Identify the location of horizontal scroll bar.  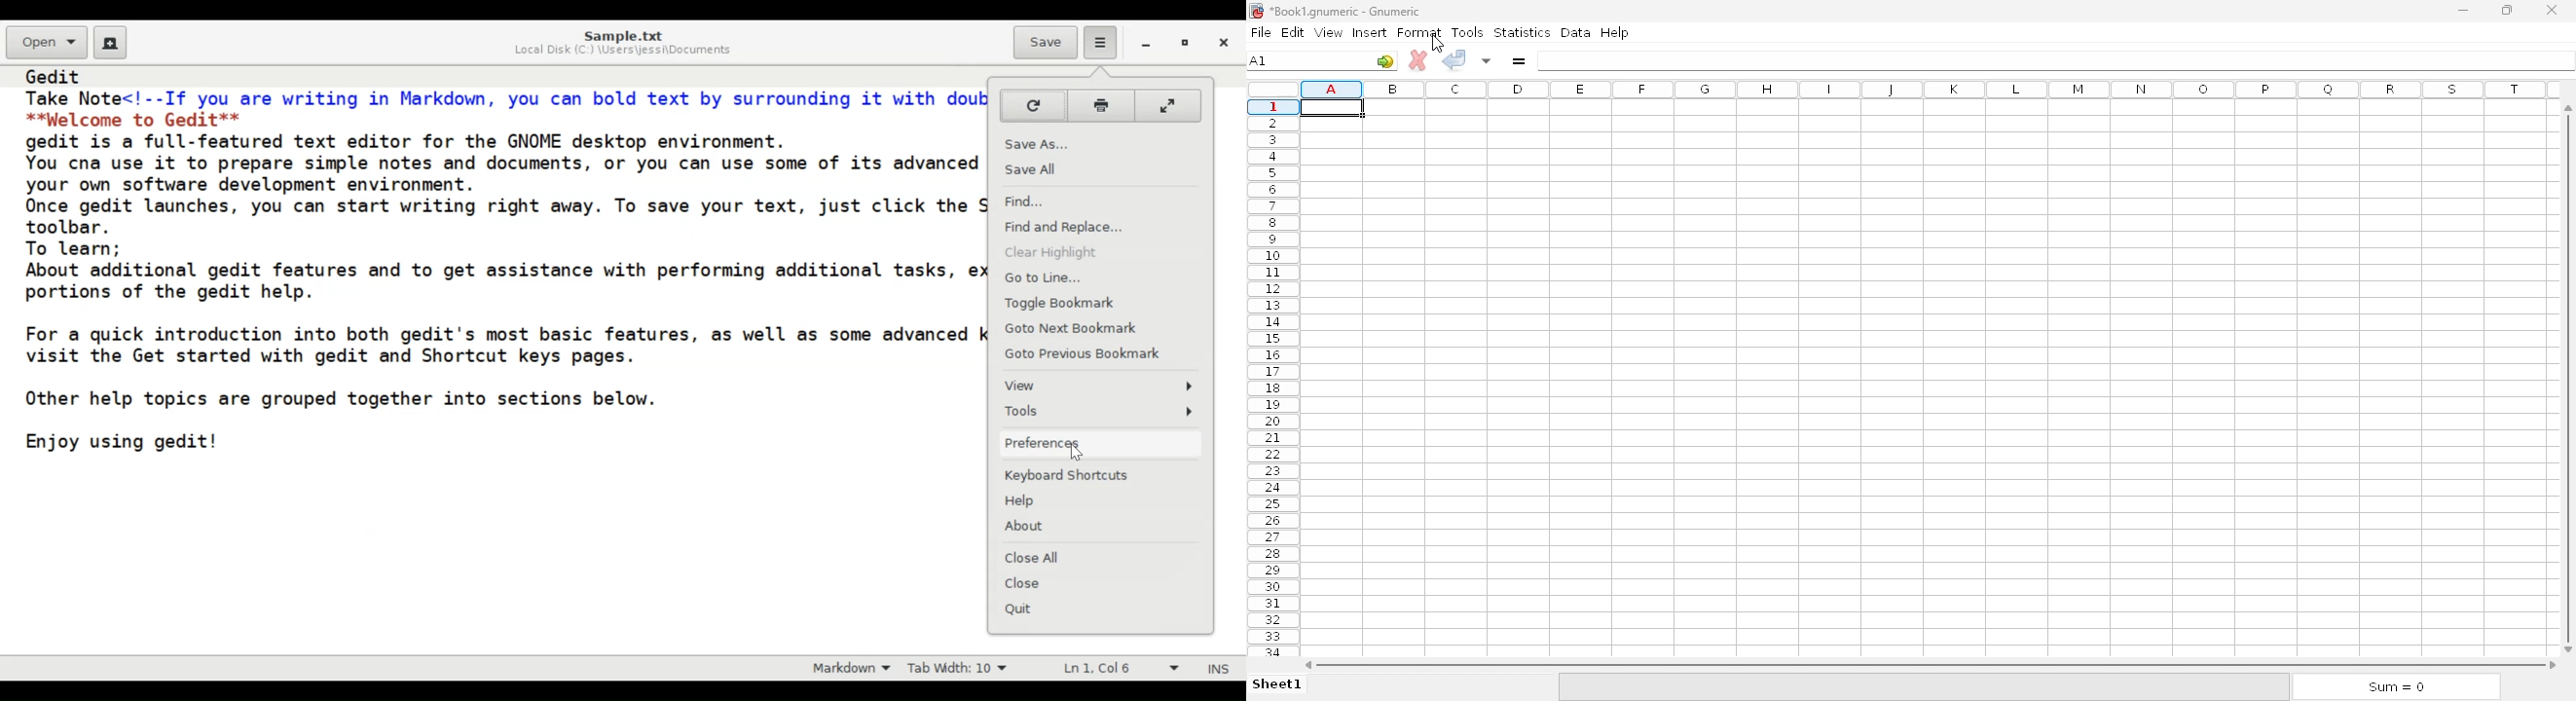
(1931, 664).